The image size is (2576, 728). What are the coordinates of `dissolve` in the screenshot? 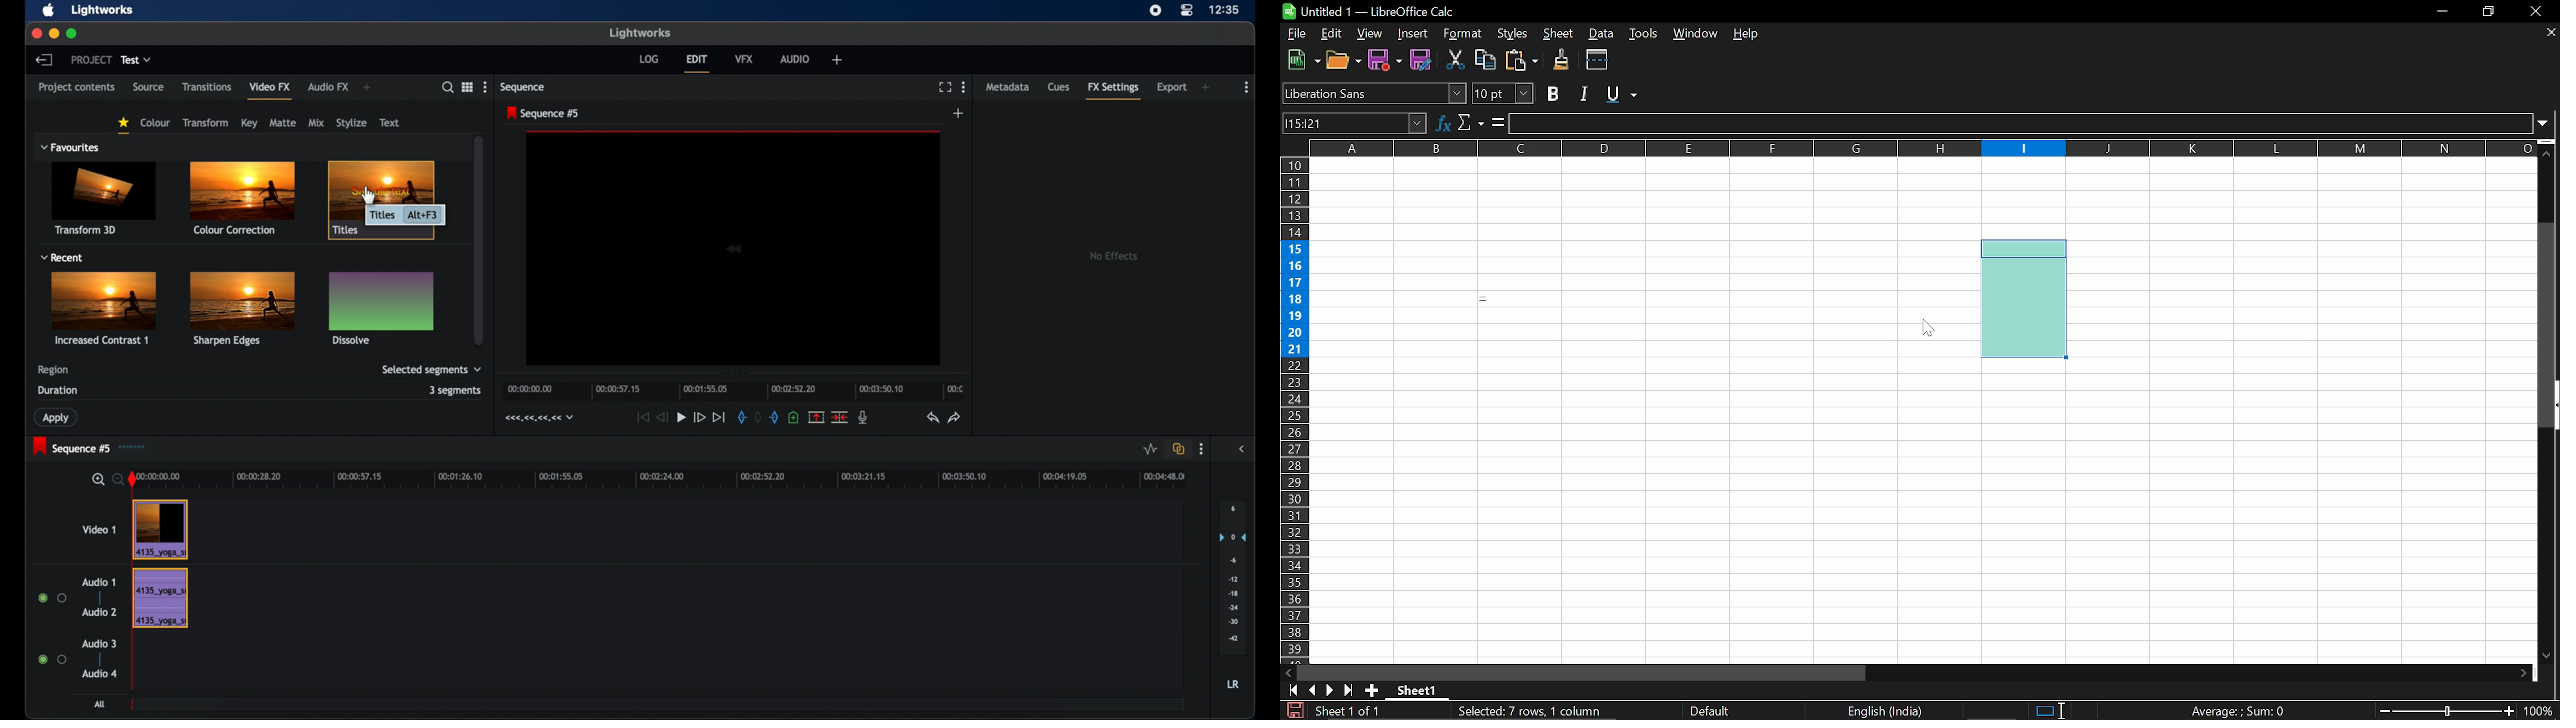 It's located at (381, 307).